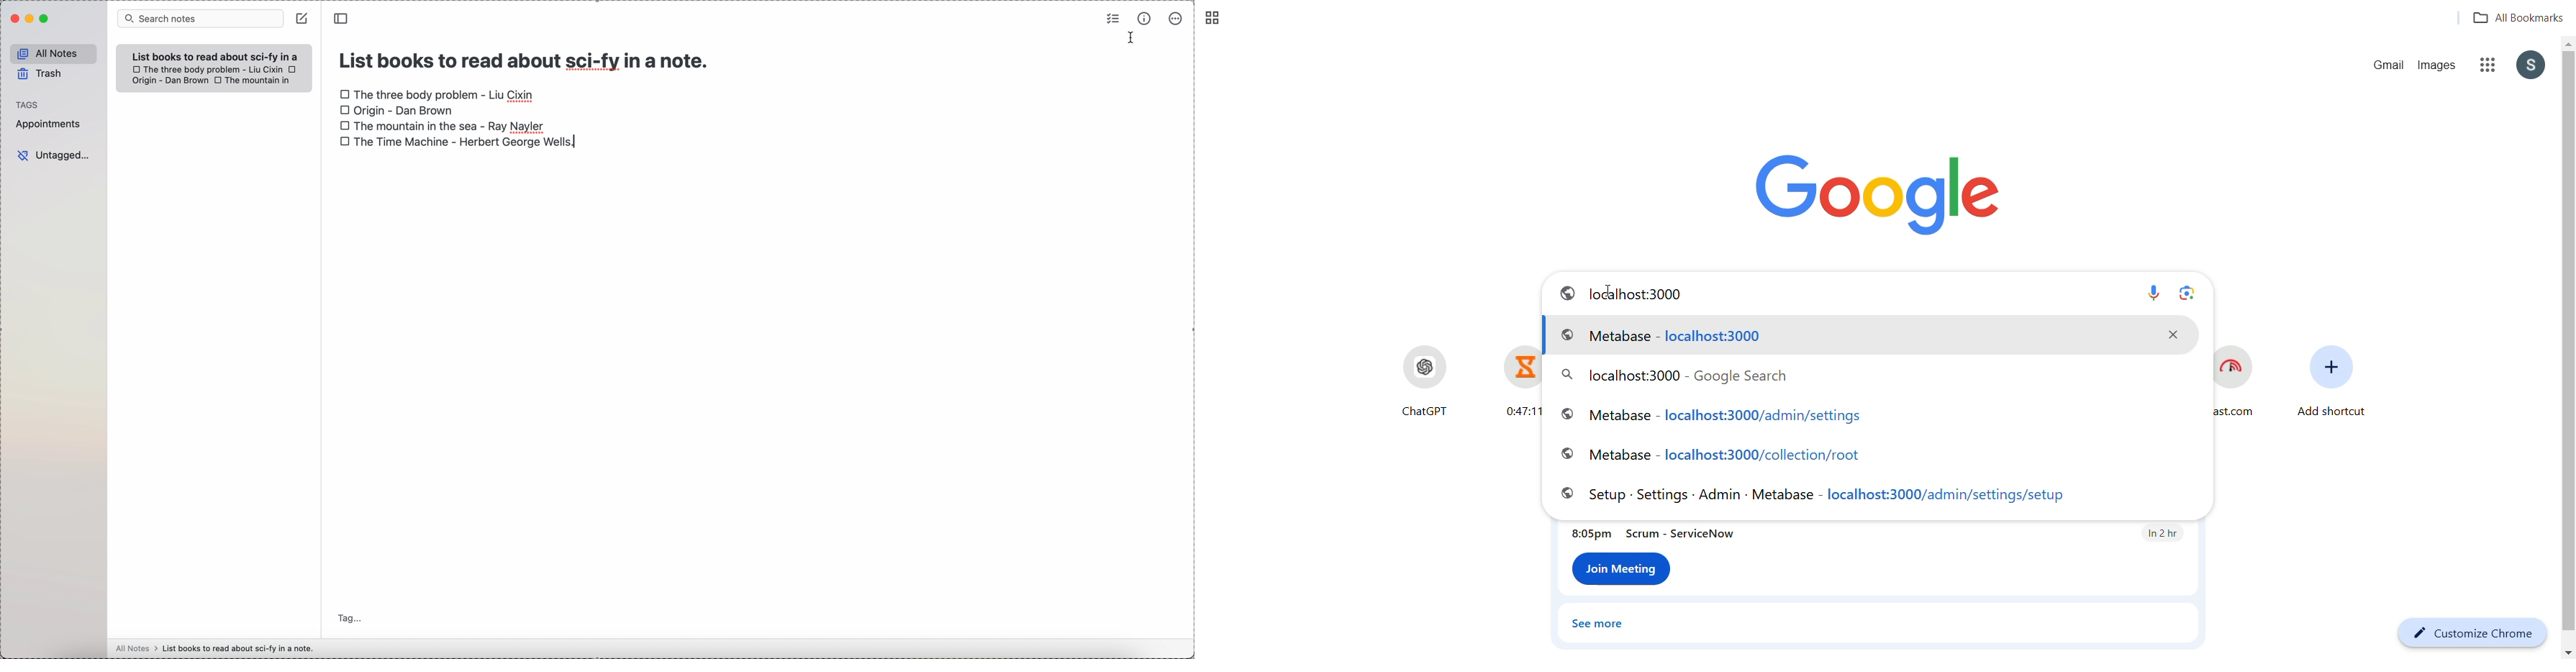 The image size is (2576, 672). What do you see at coordinates (54, 155) in the screenshot?
I see `untagged` at bounding box center [54, 155].